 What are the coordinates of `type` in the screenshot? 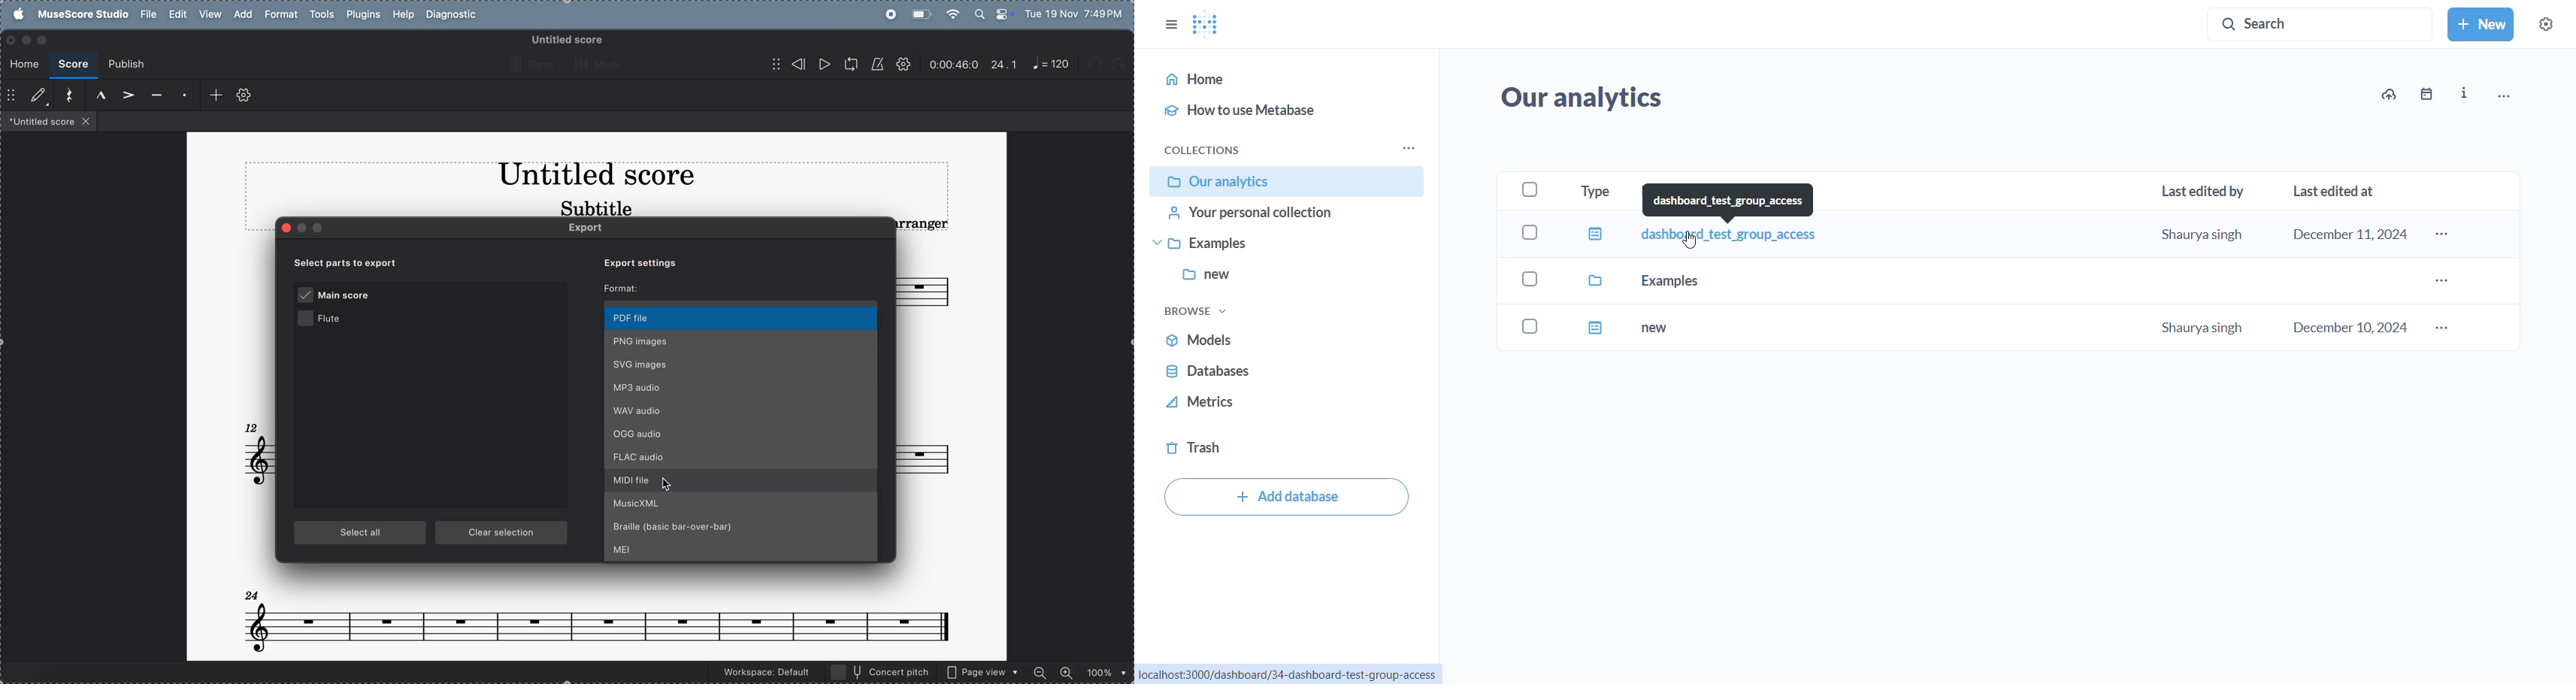 It's located at (1599, 190).